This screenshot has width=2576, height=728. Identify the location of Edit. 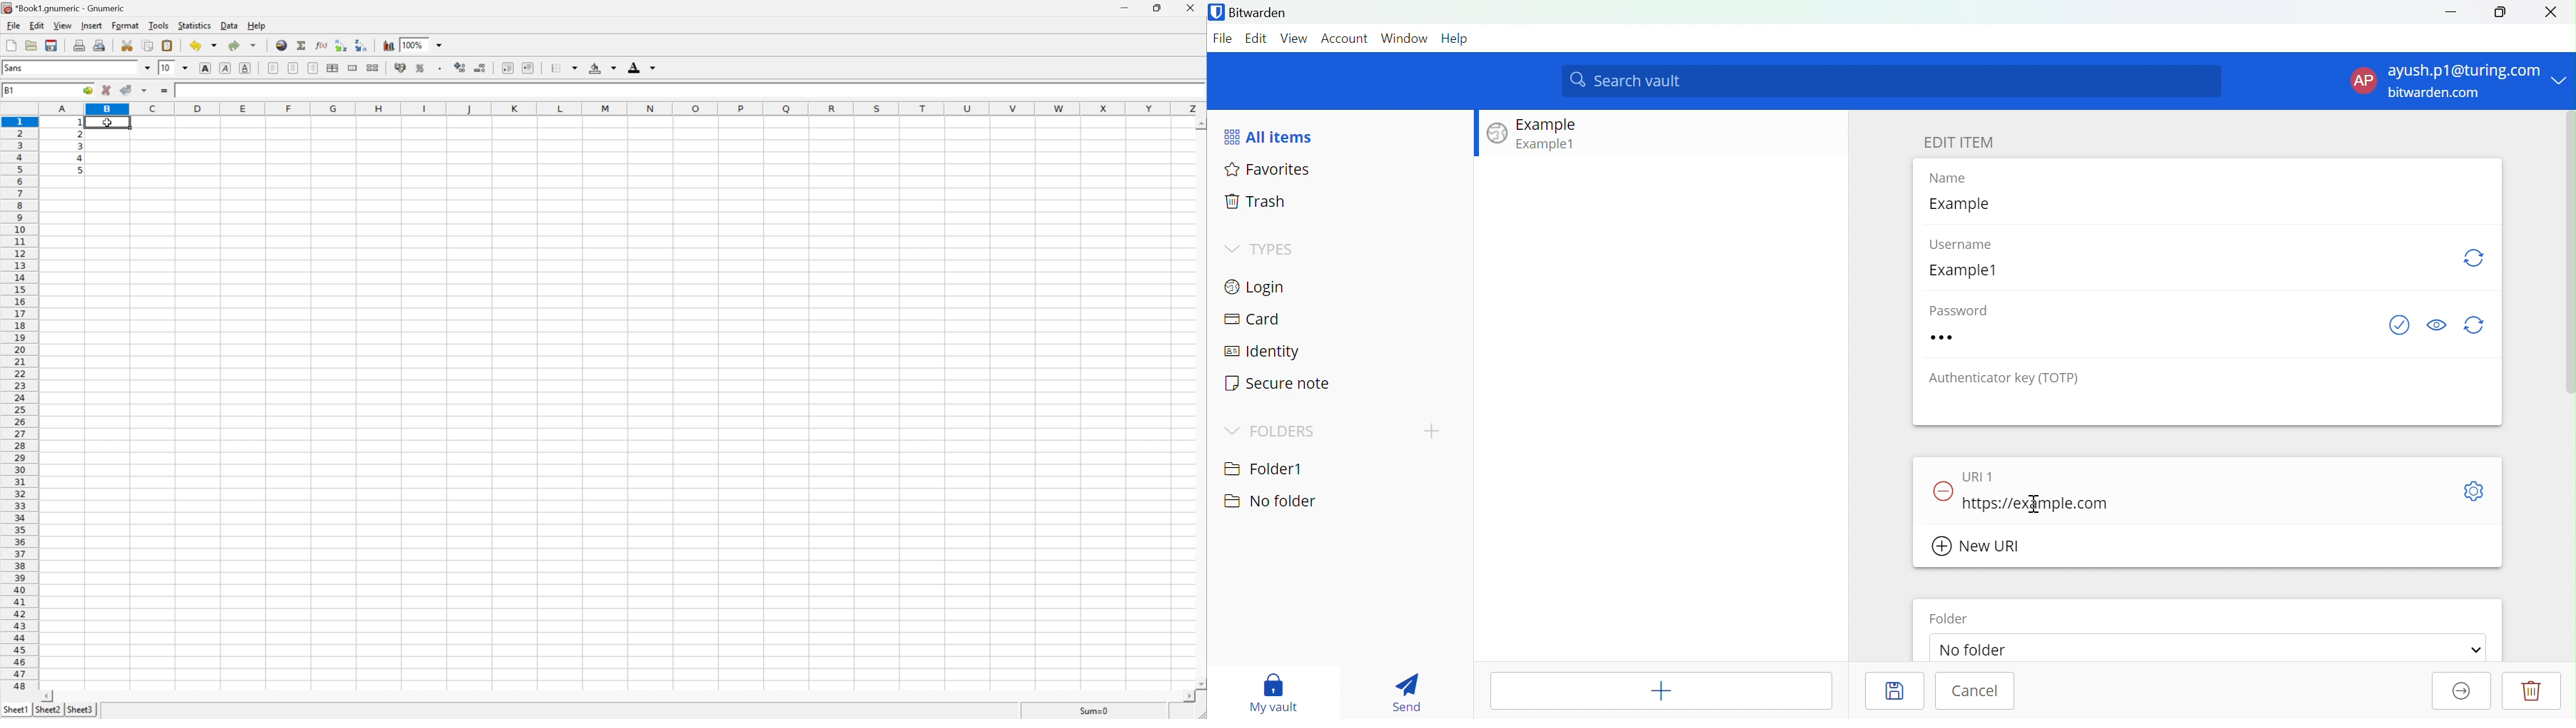
(1258, 38).